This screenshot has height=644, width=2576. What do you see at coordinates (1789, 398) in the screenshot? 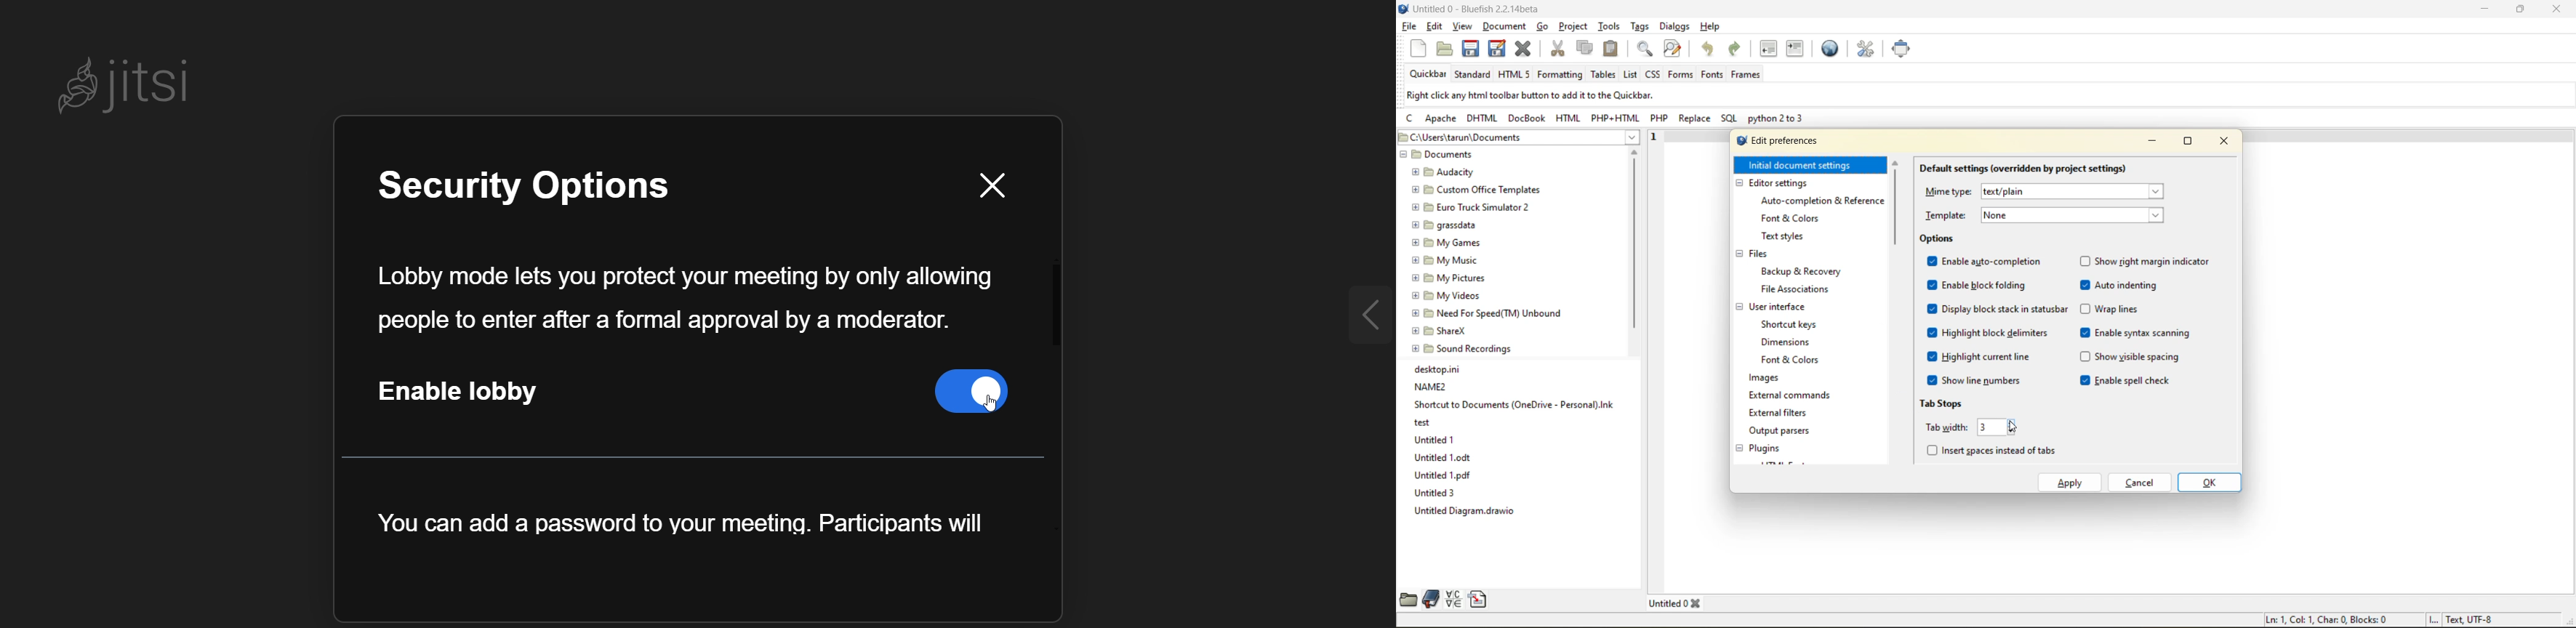
I see `external commands` at bounding box center [1789, 398].